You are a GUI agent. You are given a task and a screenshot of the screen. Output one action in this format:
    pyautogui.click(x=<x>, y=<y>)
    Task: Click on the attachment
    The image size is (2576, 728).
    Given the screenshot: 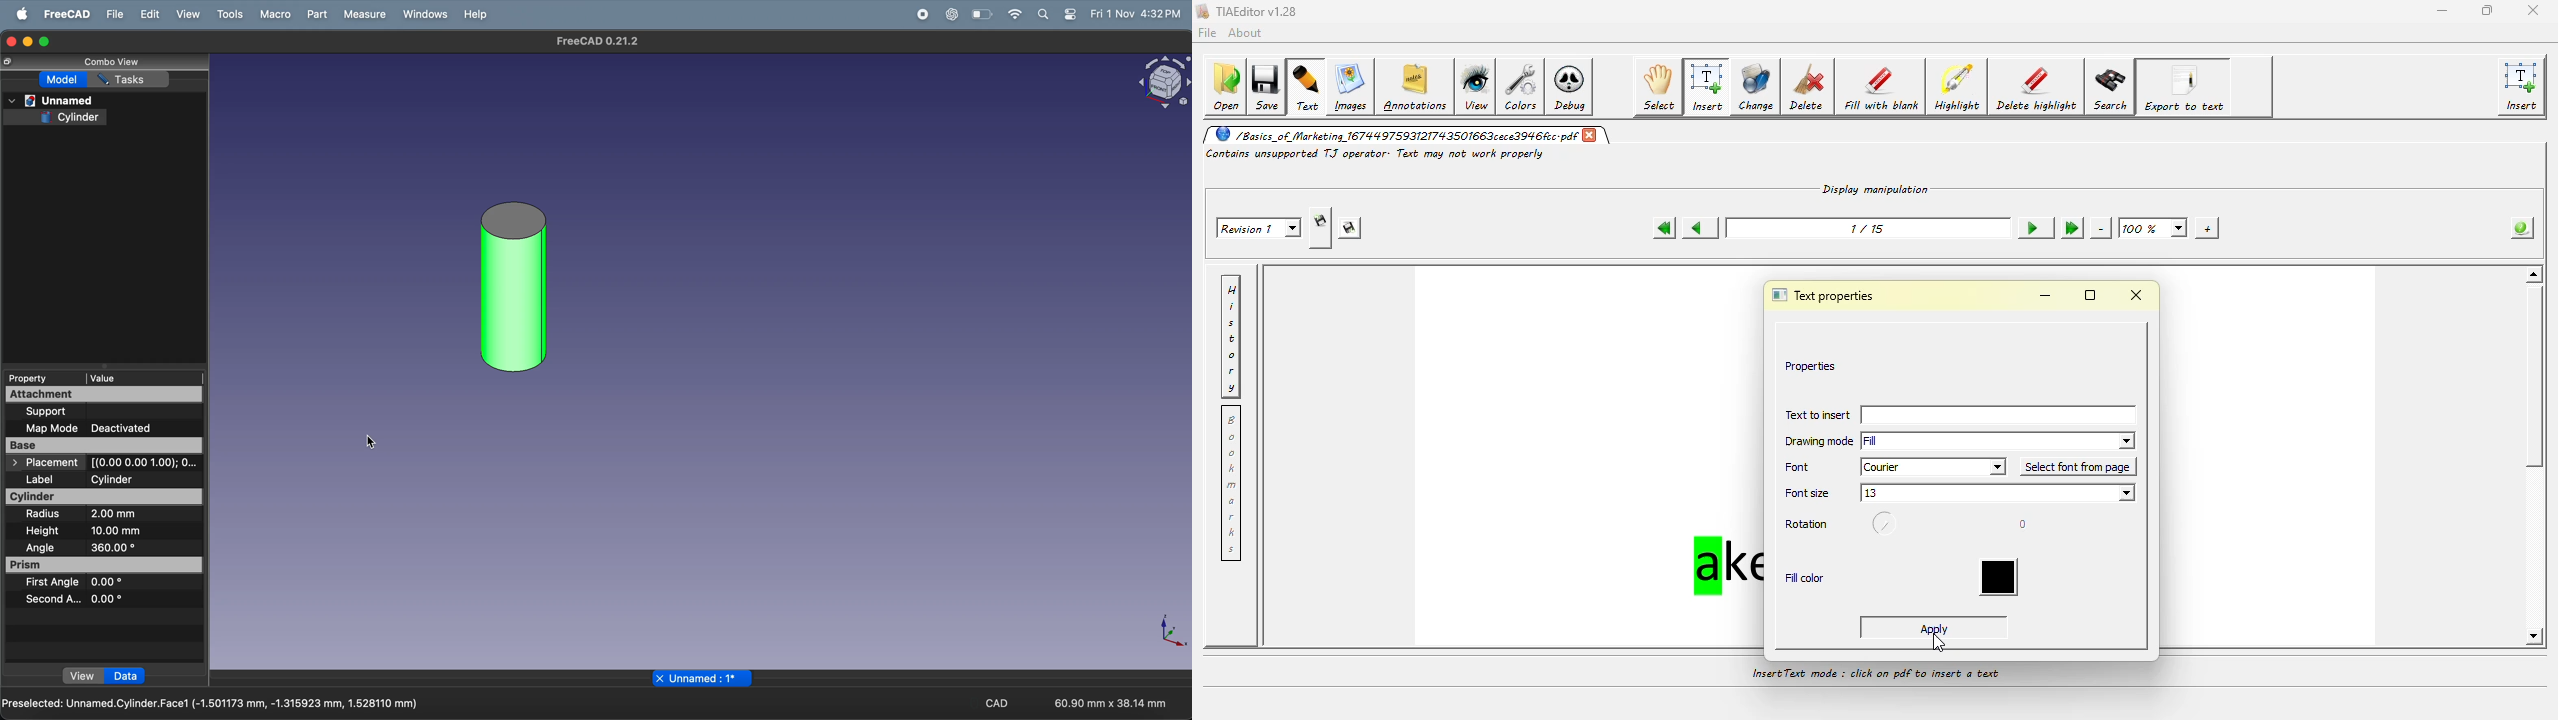 What is the action you would take?
    pyautogui.click(x=104, y=395)
    